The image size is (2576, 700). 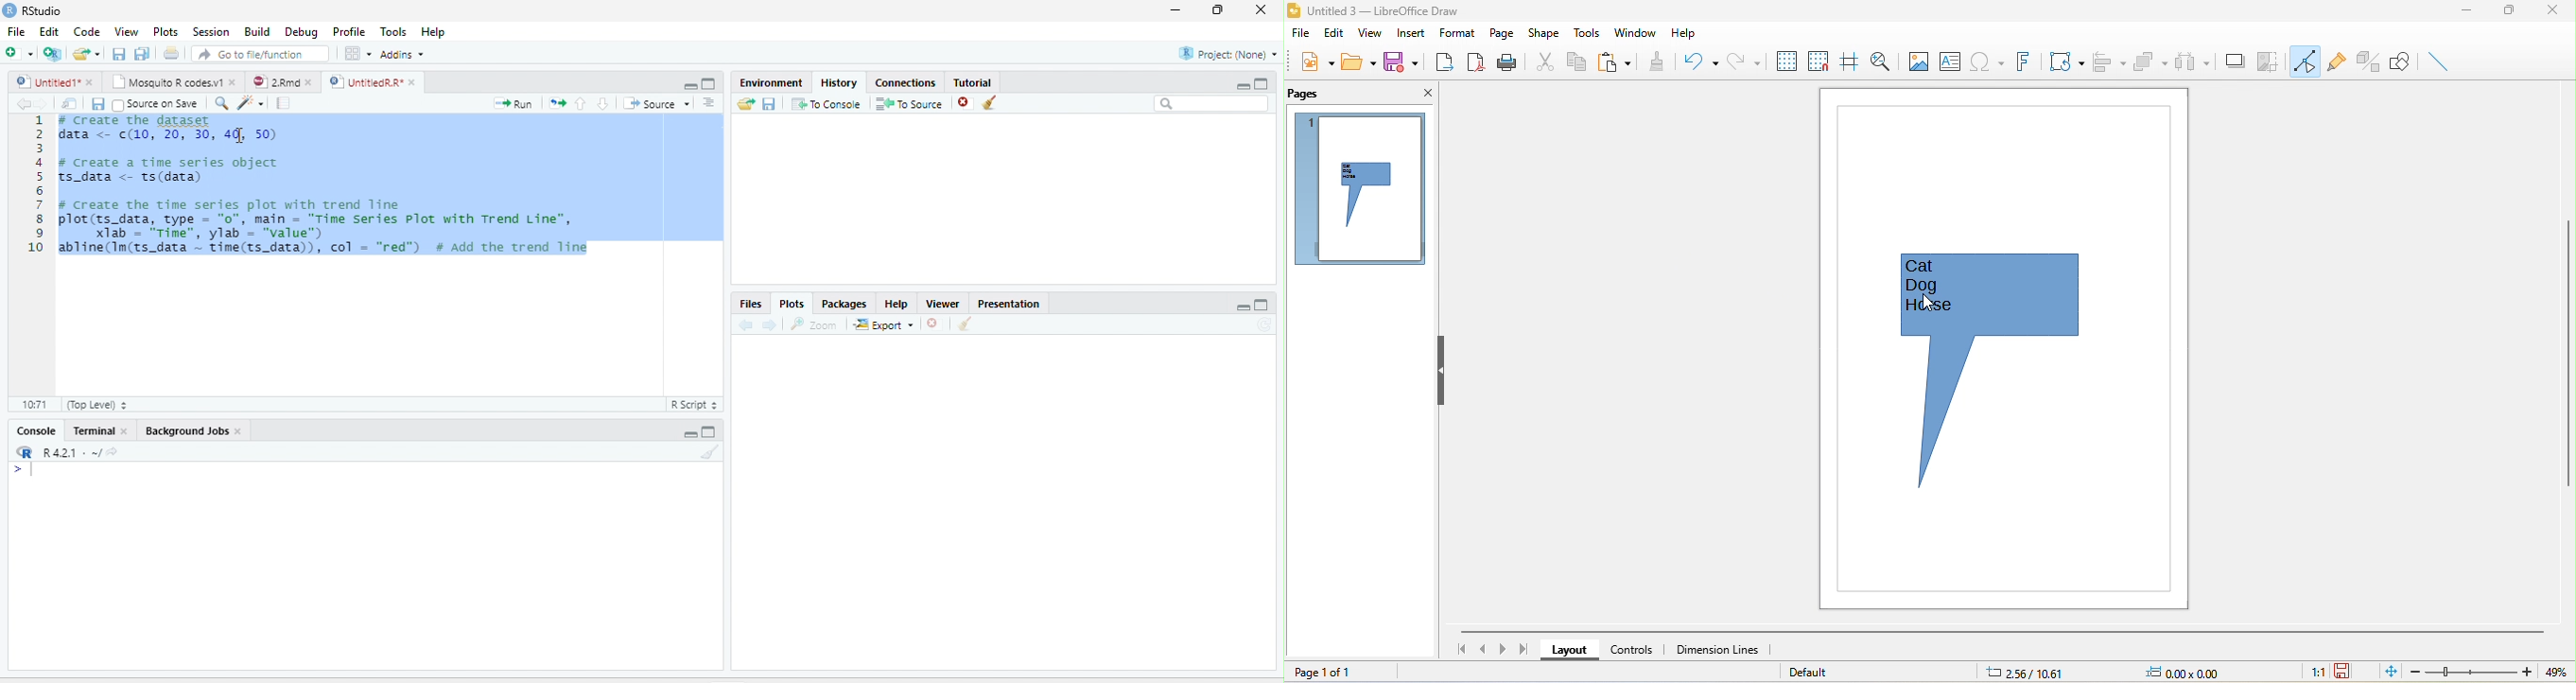 What do you see at coordinates (2151, 62) in the screenshot?
I see `arrange` at bounding box center [2151, 62].